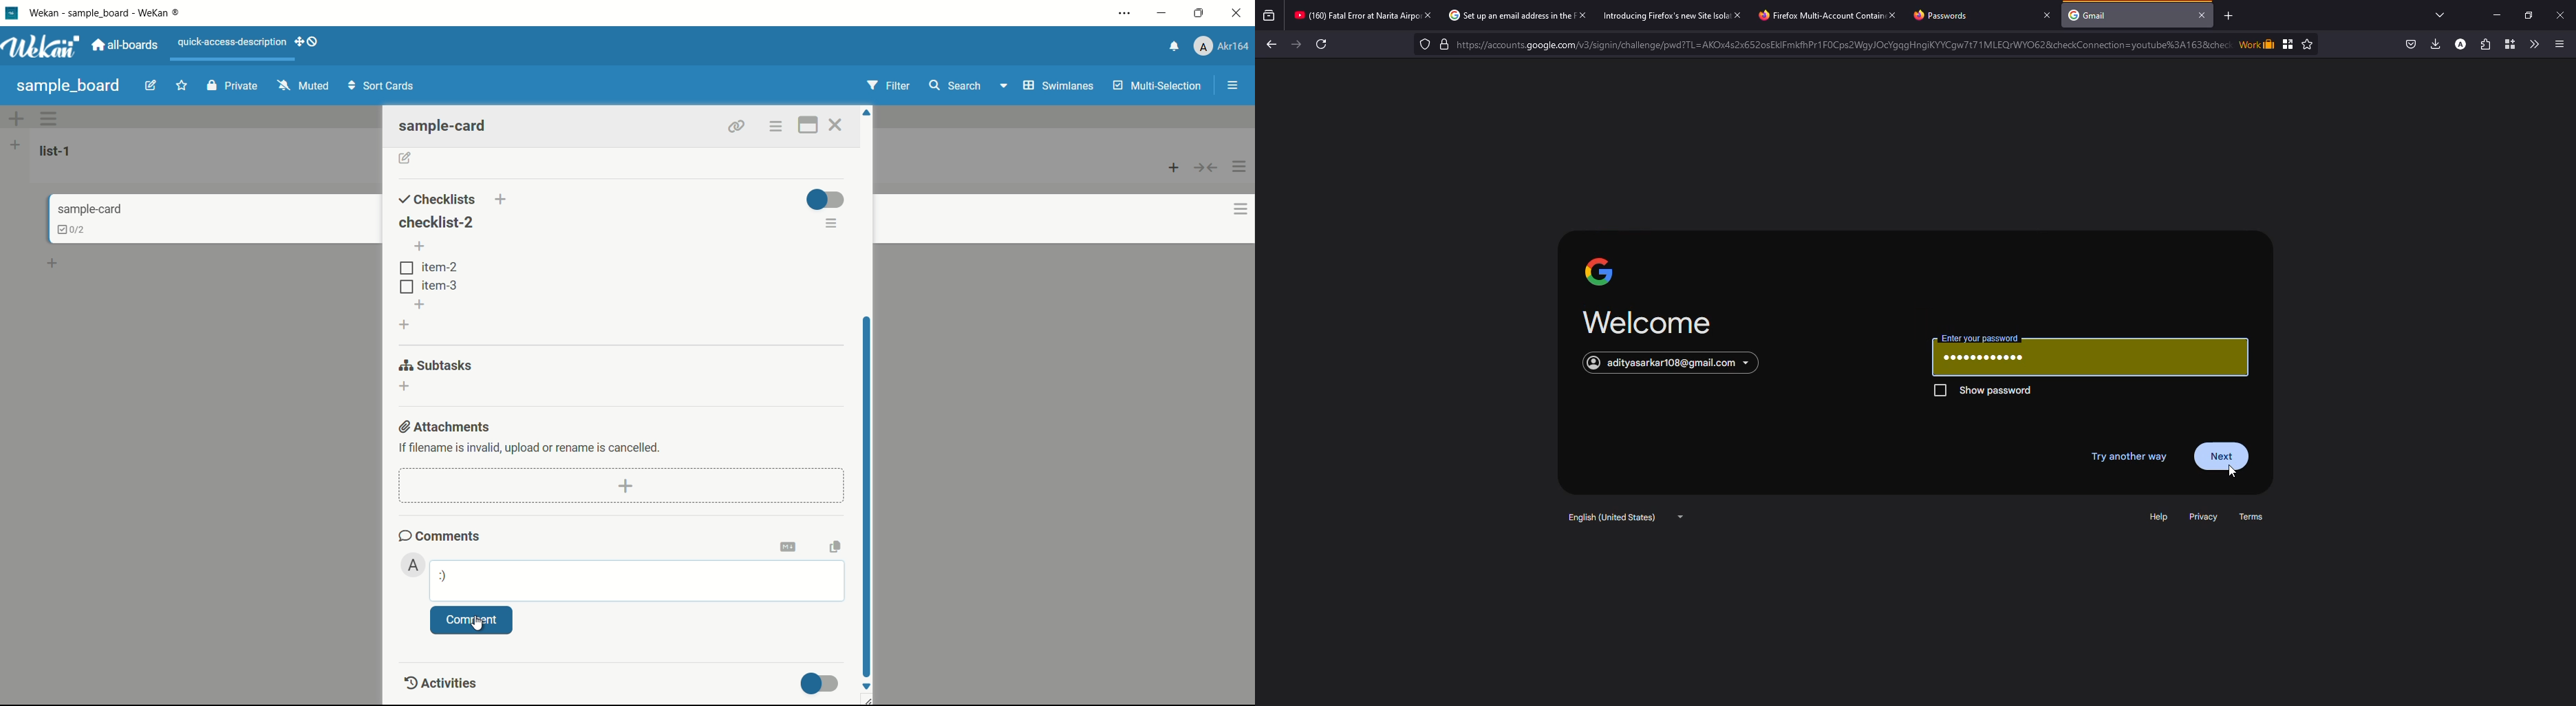 The width and height of the screenshot is (2576, 728). Describe the element at coordinates (1268, 14) in the screenshot. I see `view recent` at that location.